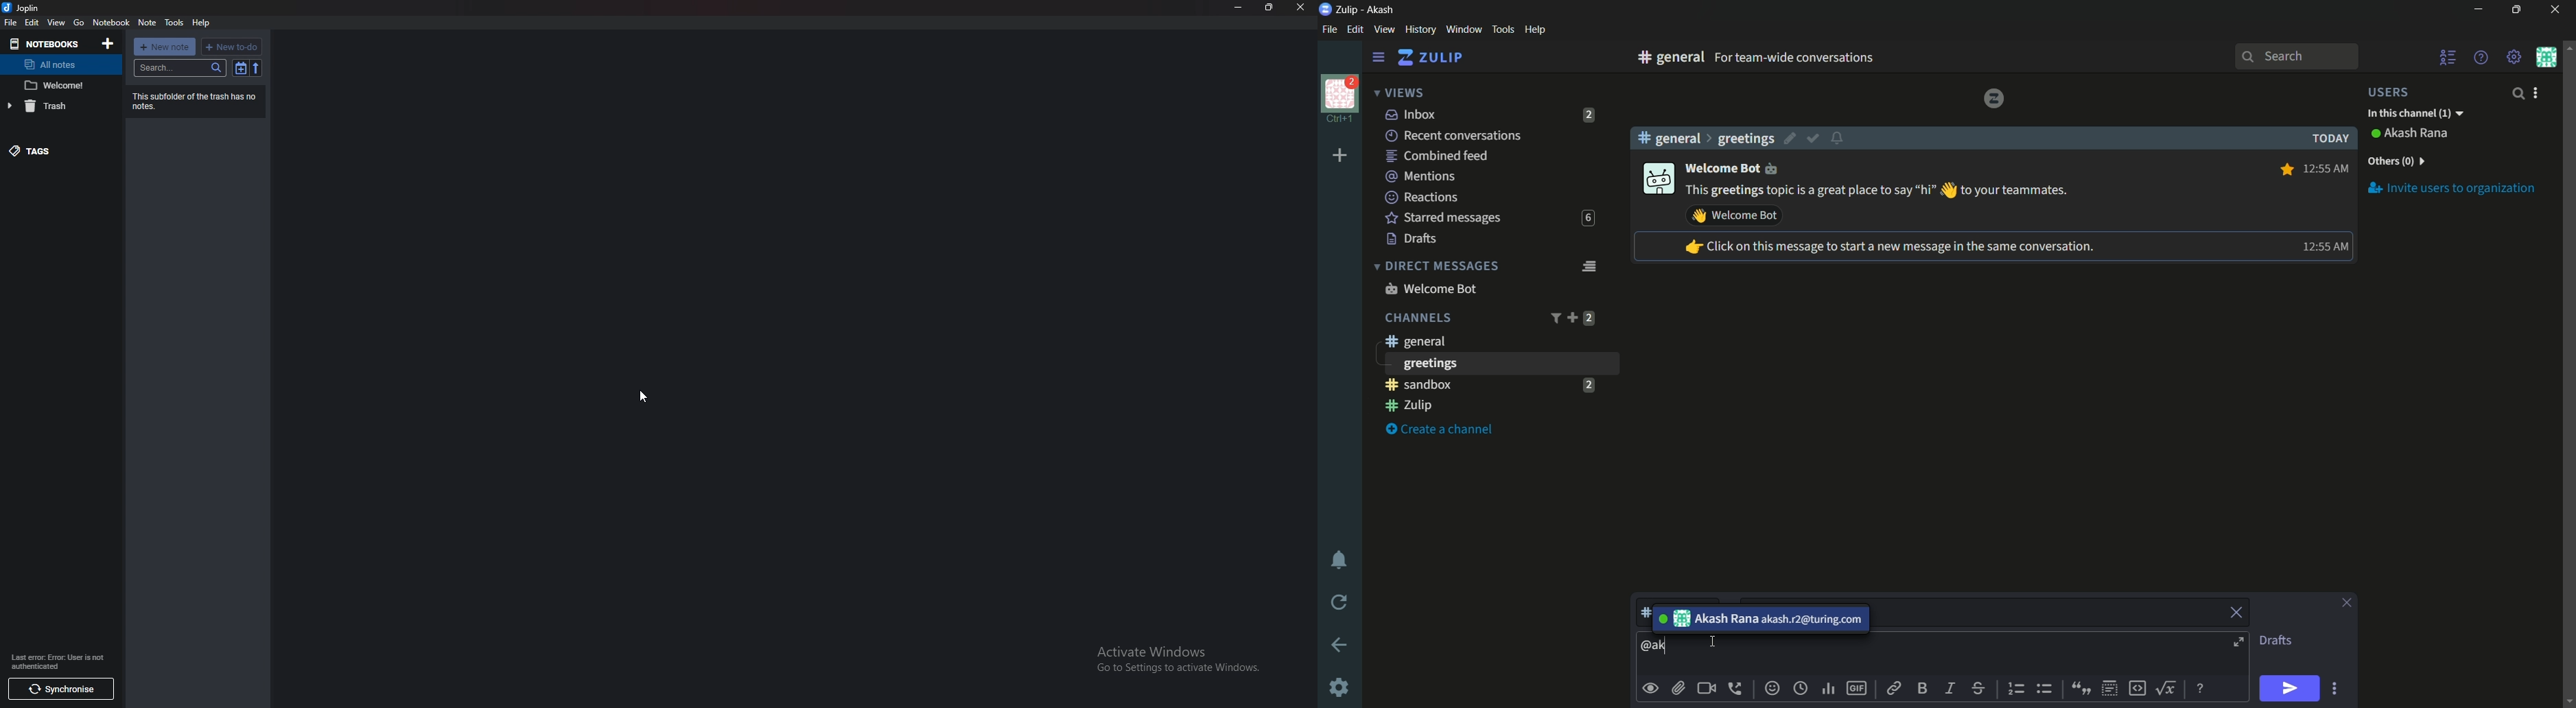 Image resolution: width=2576 pixels, height=728 pixels. I want to click on synchronise, so click(60, 690).